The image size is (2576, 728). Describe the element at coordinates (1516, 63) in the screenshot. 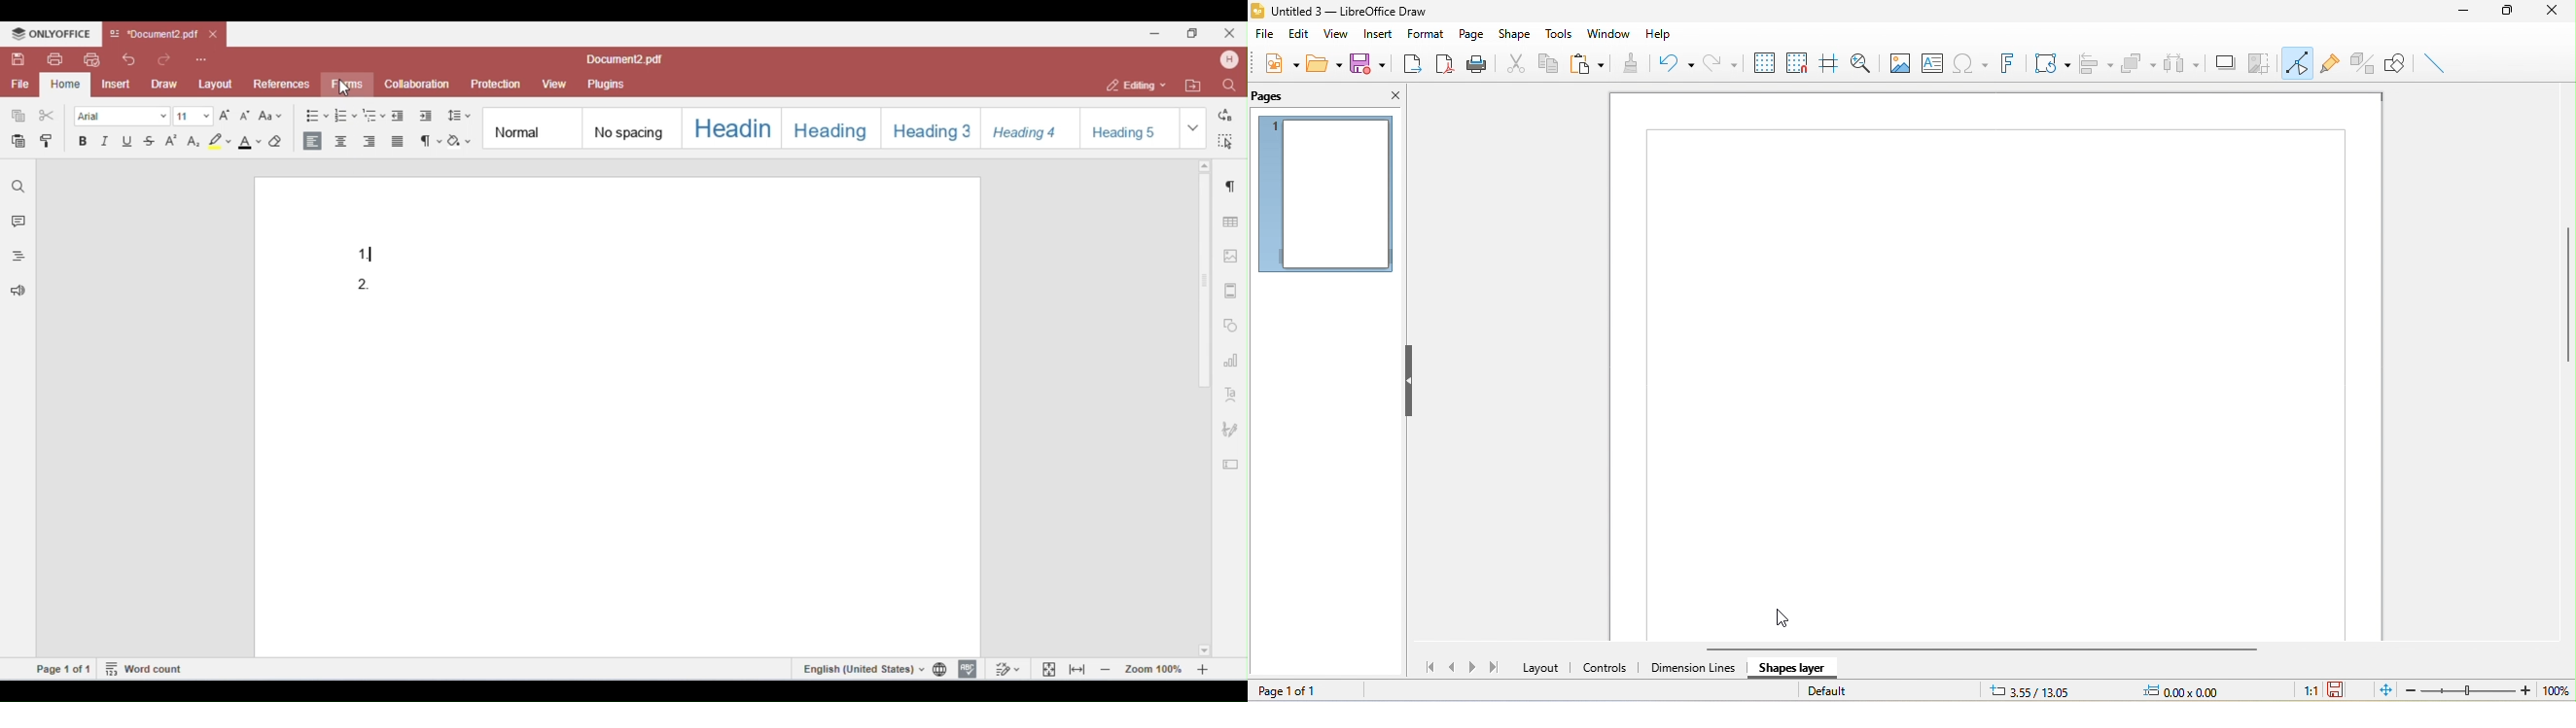

I see `cut` at that location.